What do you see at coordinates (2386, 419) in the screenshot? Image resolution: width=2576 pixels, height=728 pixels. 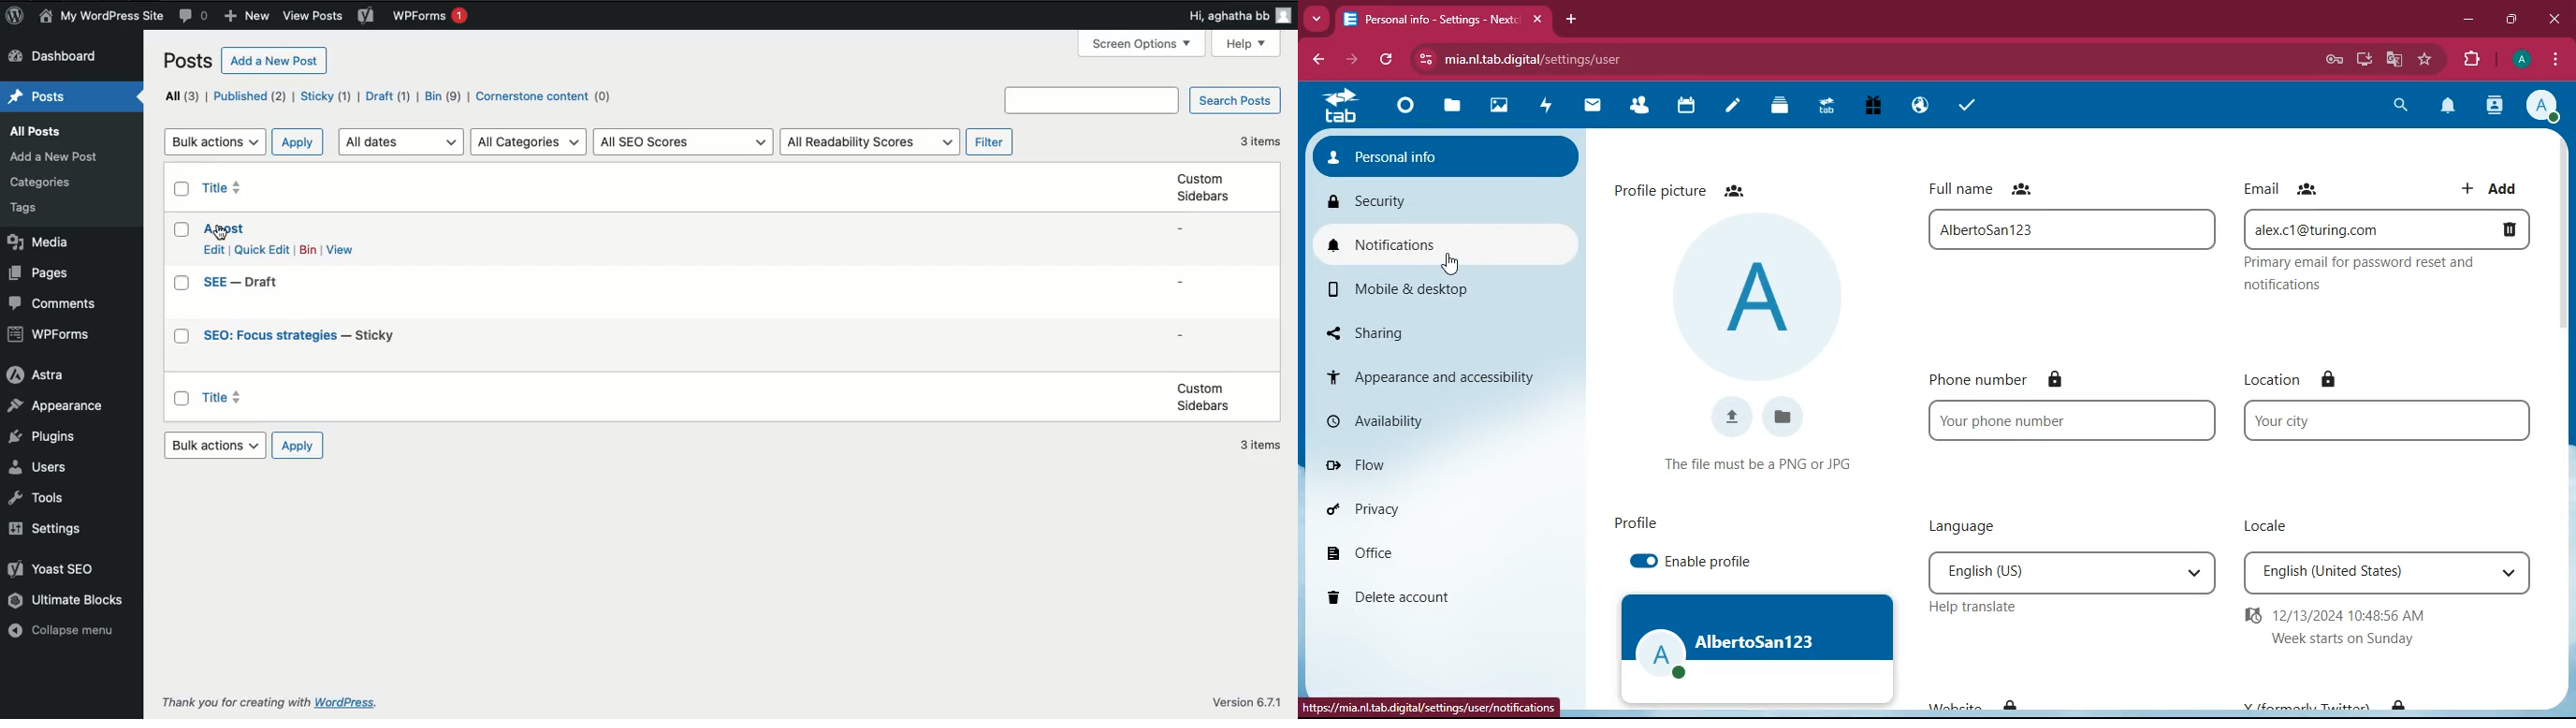 I see `your city` at bounding box center [2386, 419].